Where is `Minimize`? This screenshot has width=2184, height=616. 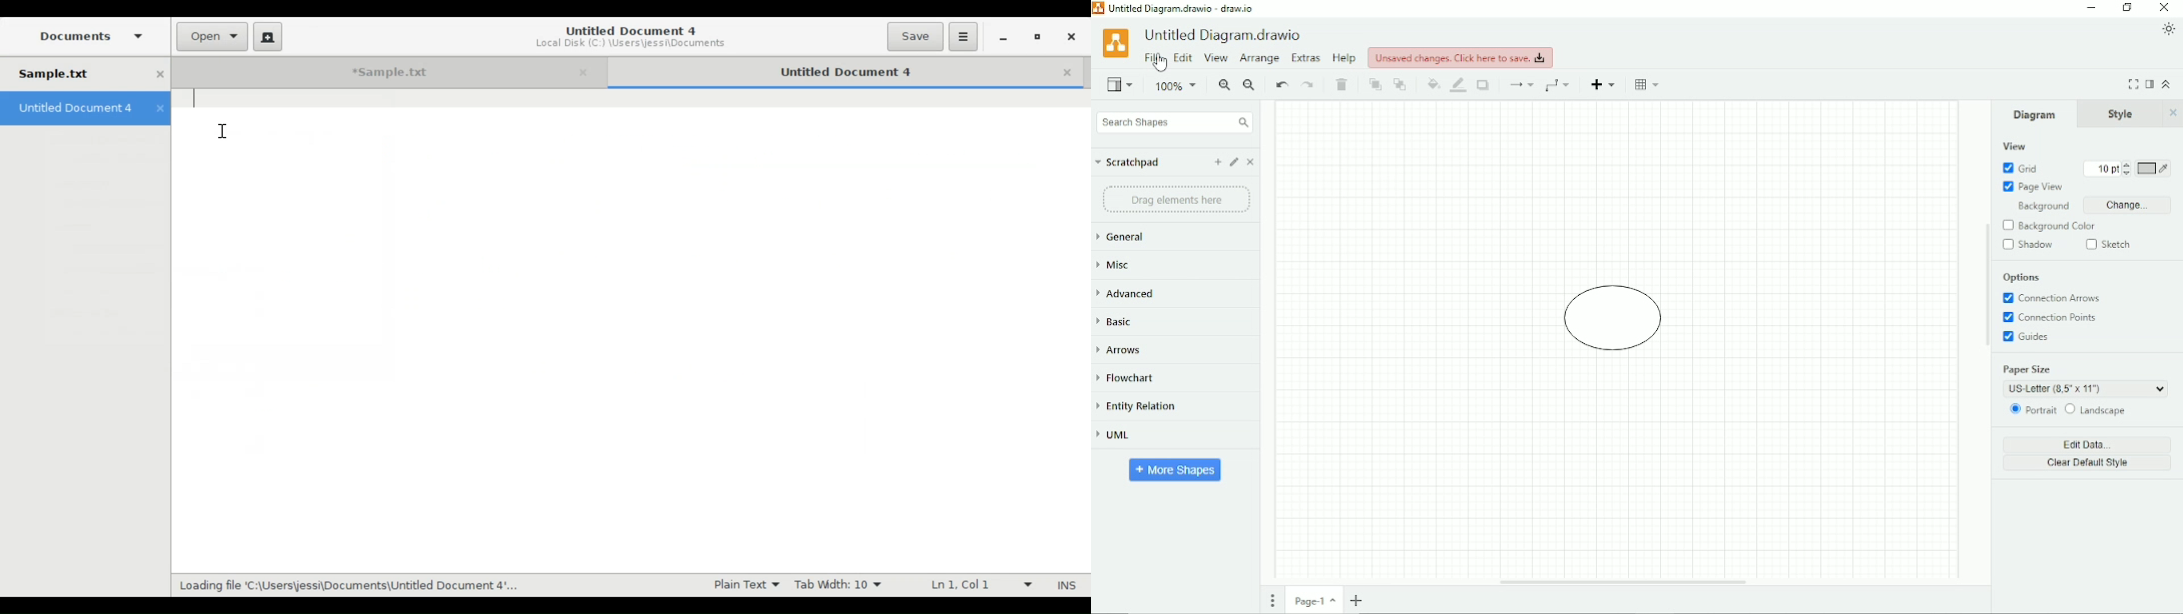 Minimize is located at coordinates (2092, 7).